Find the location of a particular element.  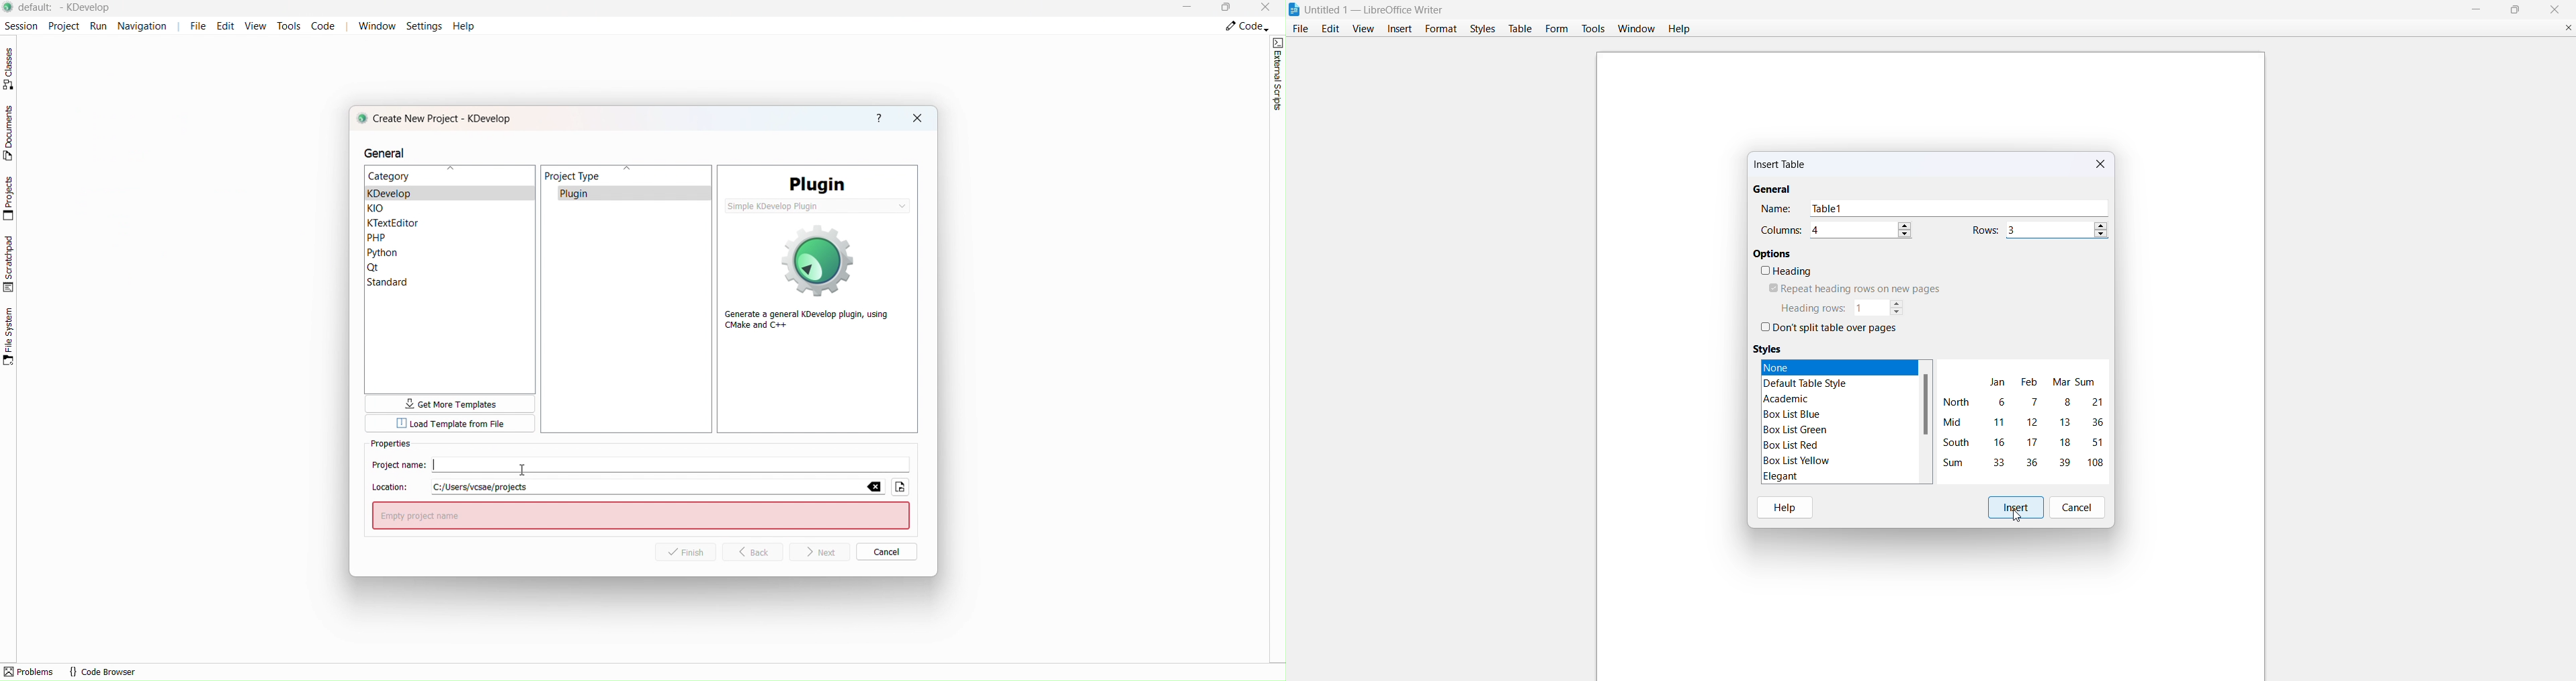

increase column is located at coordinates (1907, 223).